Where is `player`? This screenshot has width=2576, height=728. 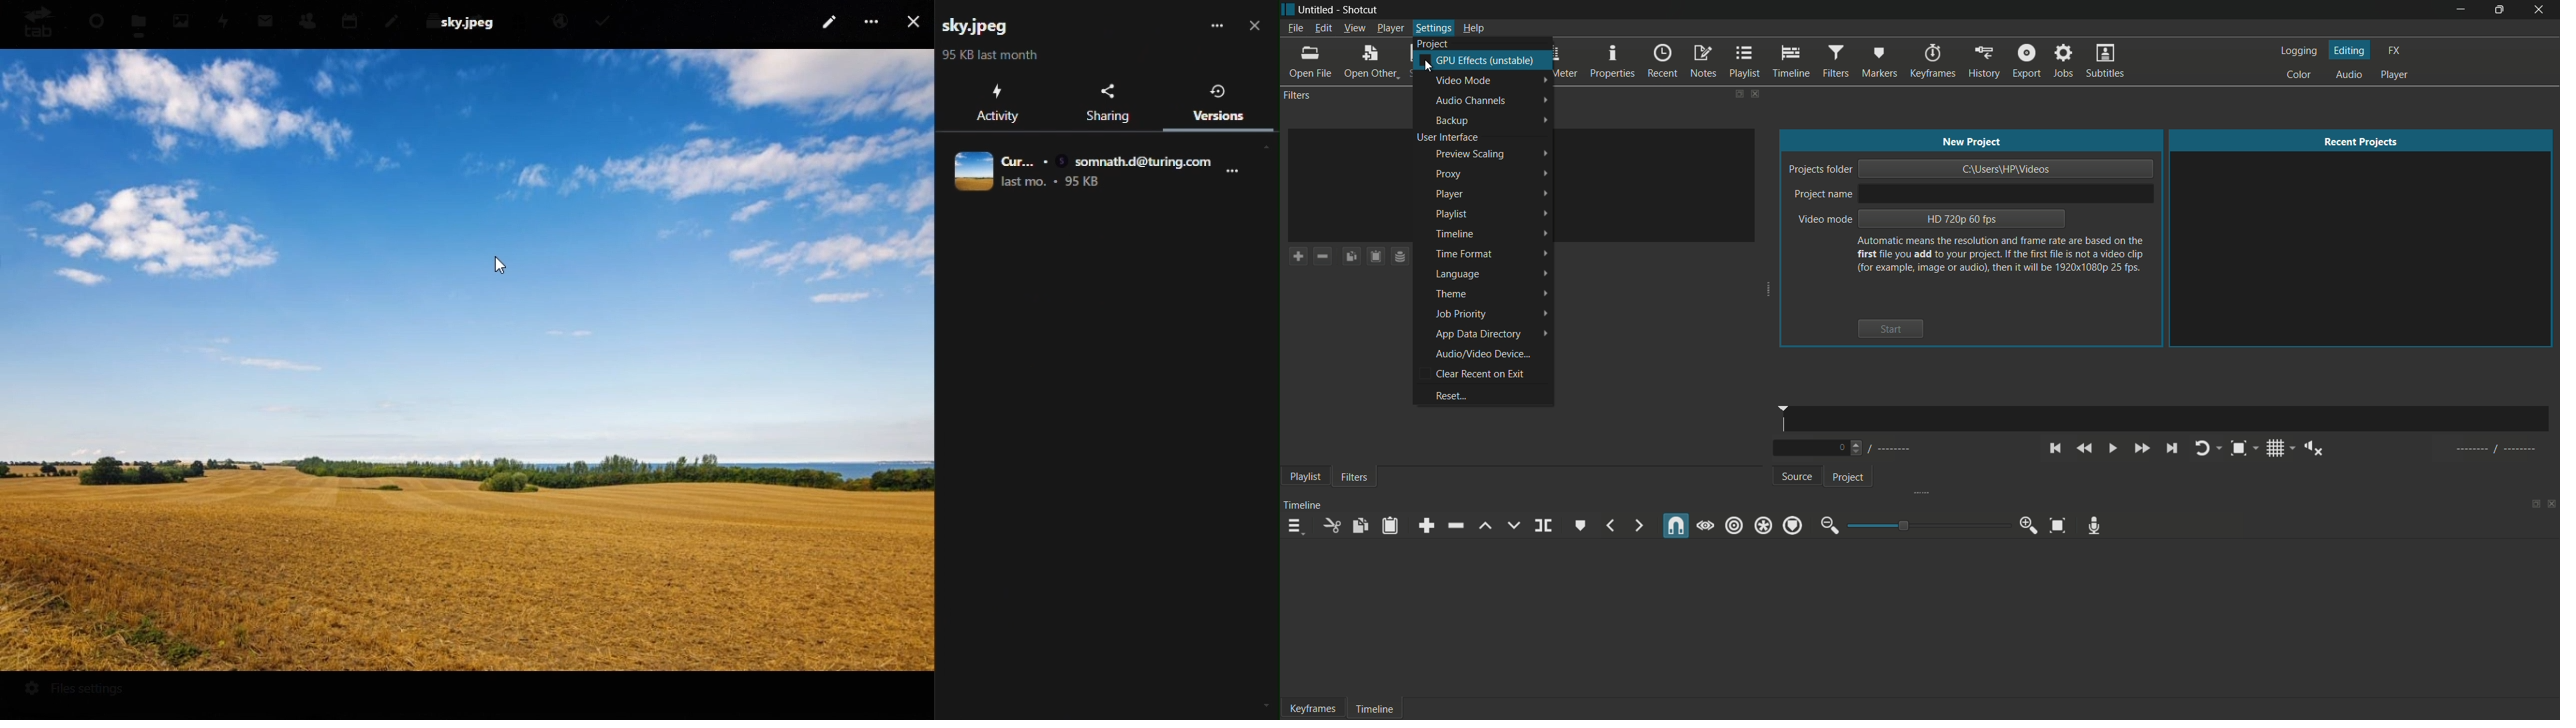 player is located at coordinates (1449, 195).